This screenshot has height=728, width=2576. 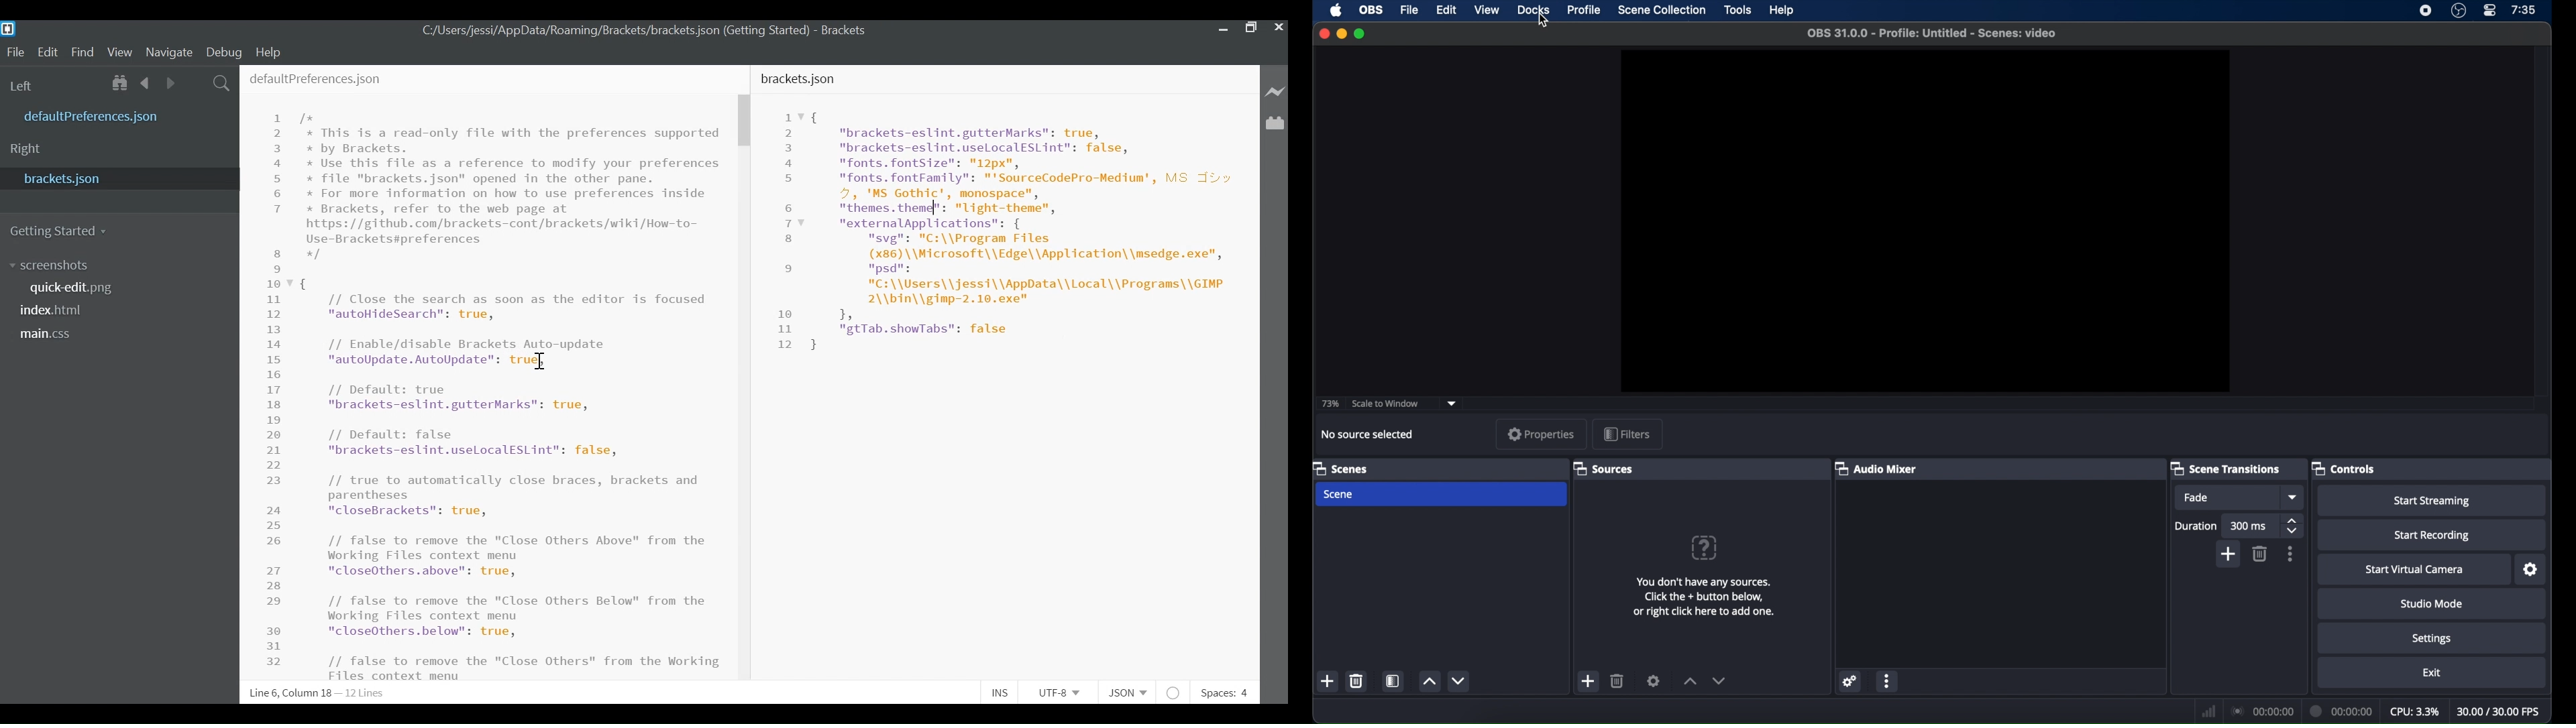 What do you see at coordinates (1341, 34) in the screenshot?
I see `minimize` at bounding box center [1341, 34].